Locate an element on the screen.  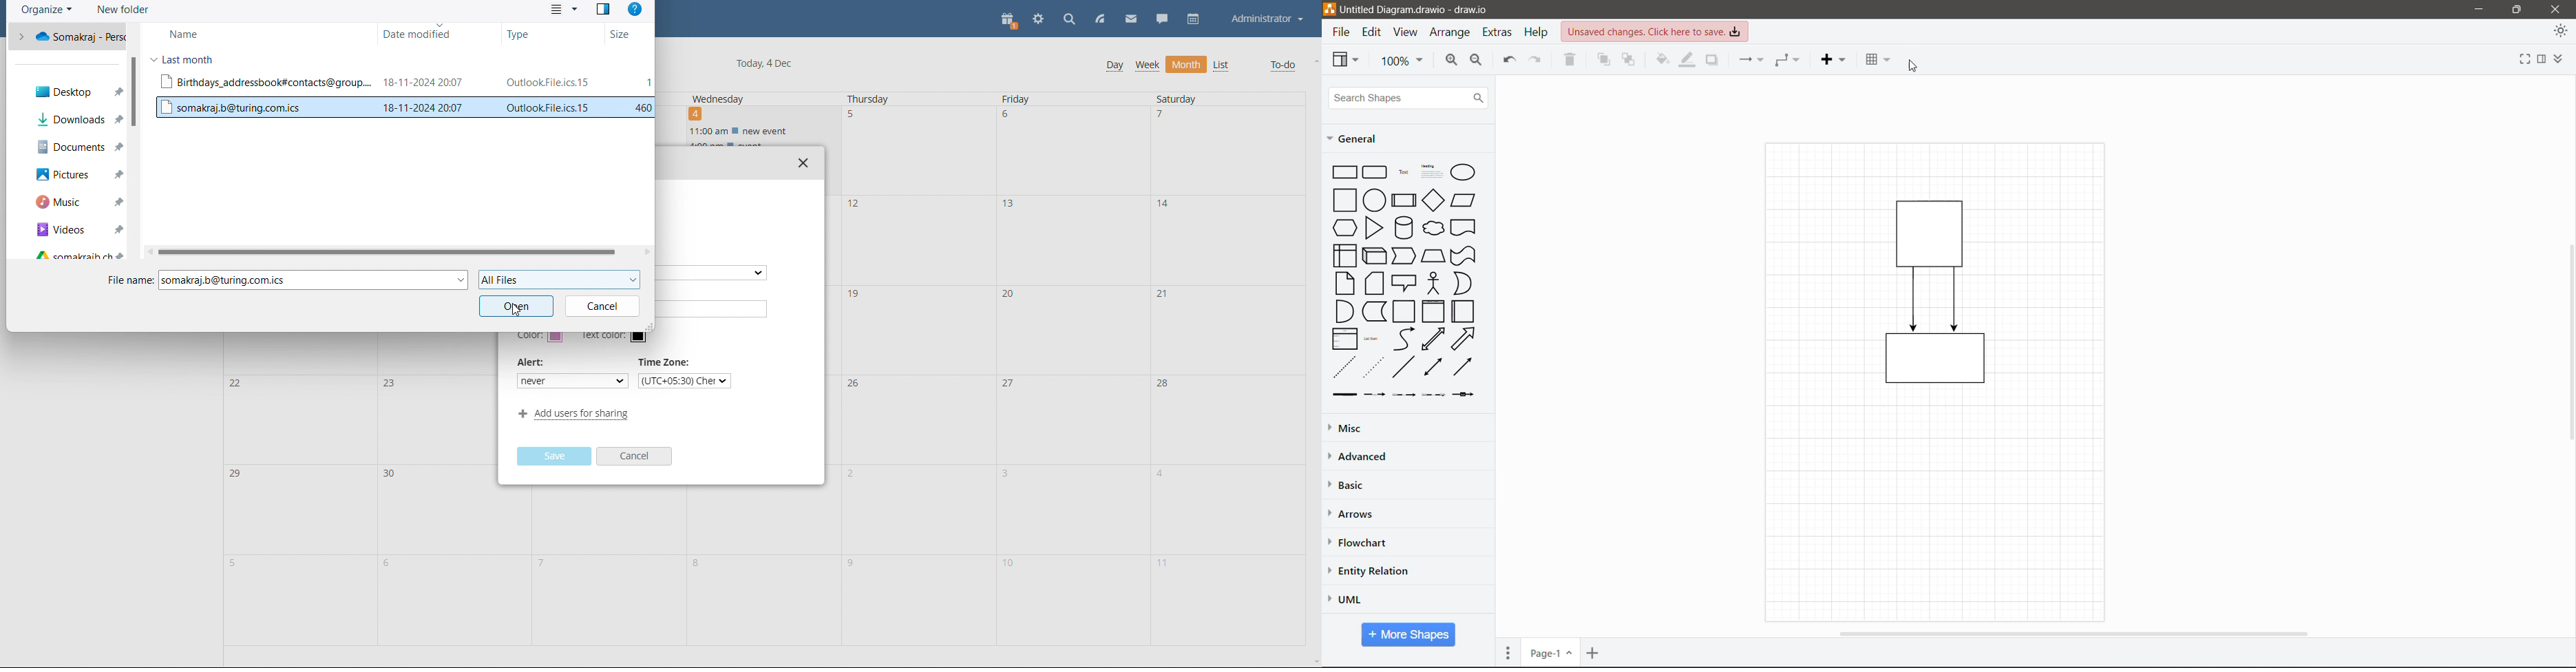
Restore Down is located at coordinates (2517, 8).